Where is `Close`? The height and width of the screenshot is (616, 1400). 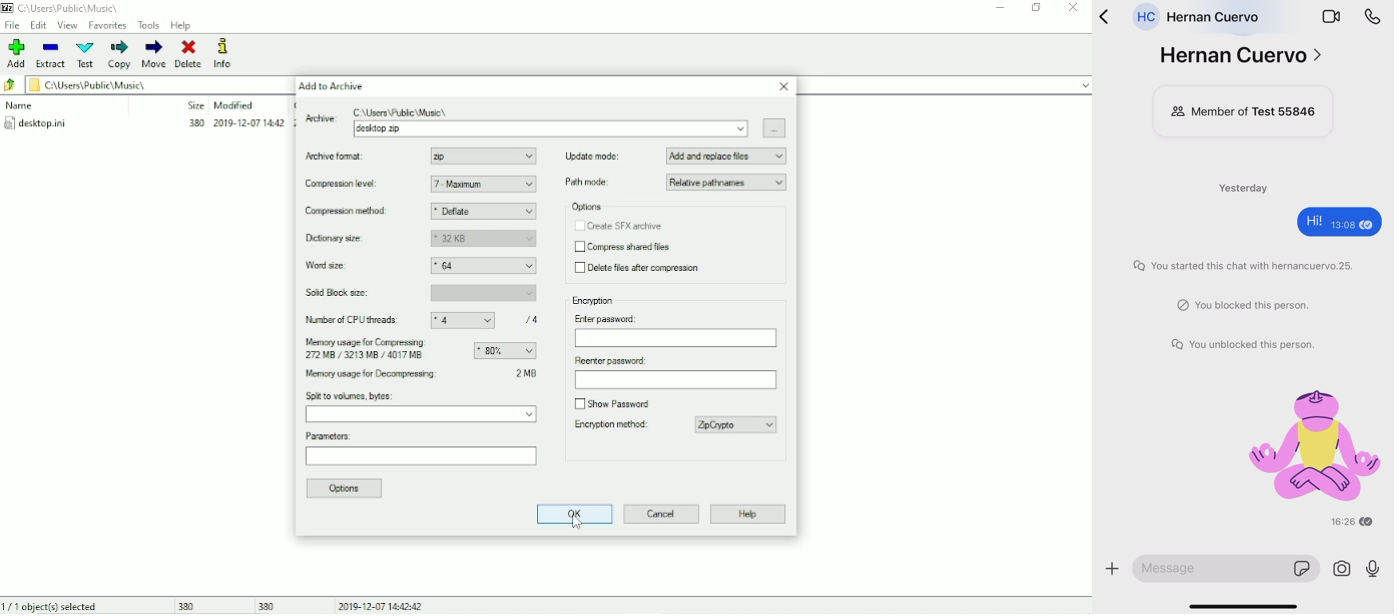 Close is located at coordinates (1074, 7).